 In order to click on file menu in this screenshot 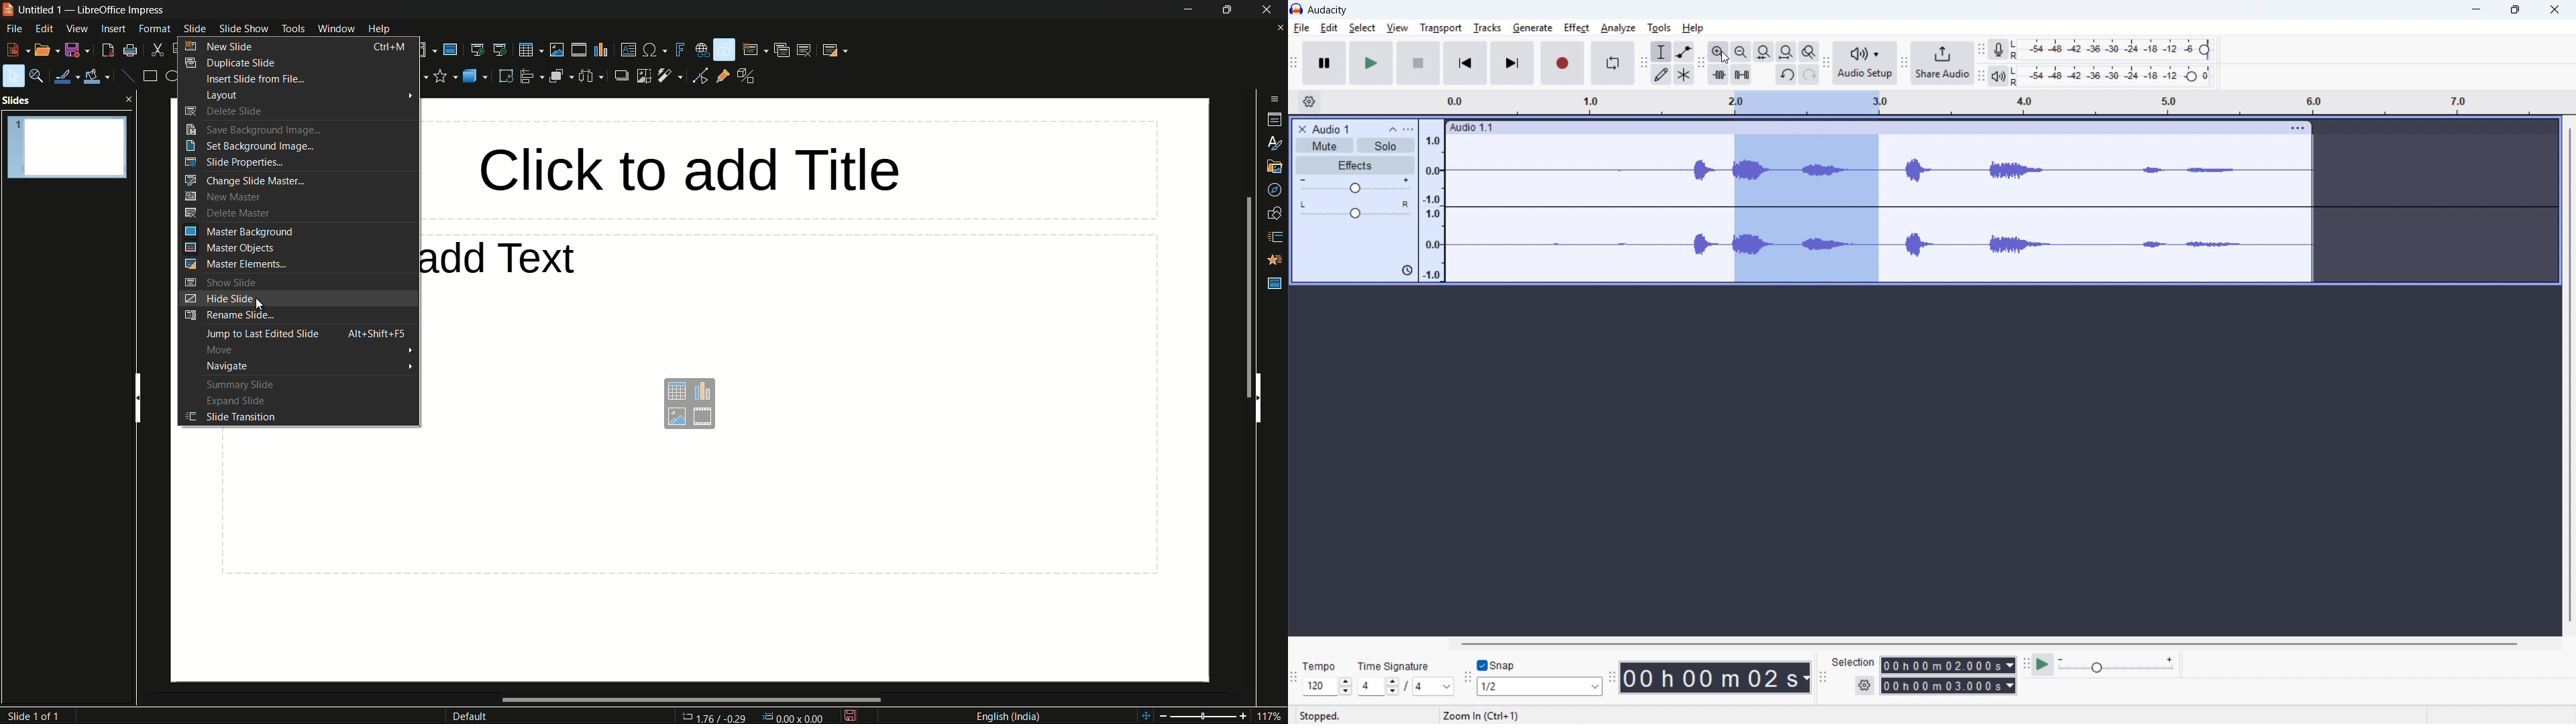, I will do `click(15, 29)`.